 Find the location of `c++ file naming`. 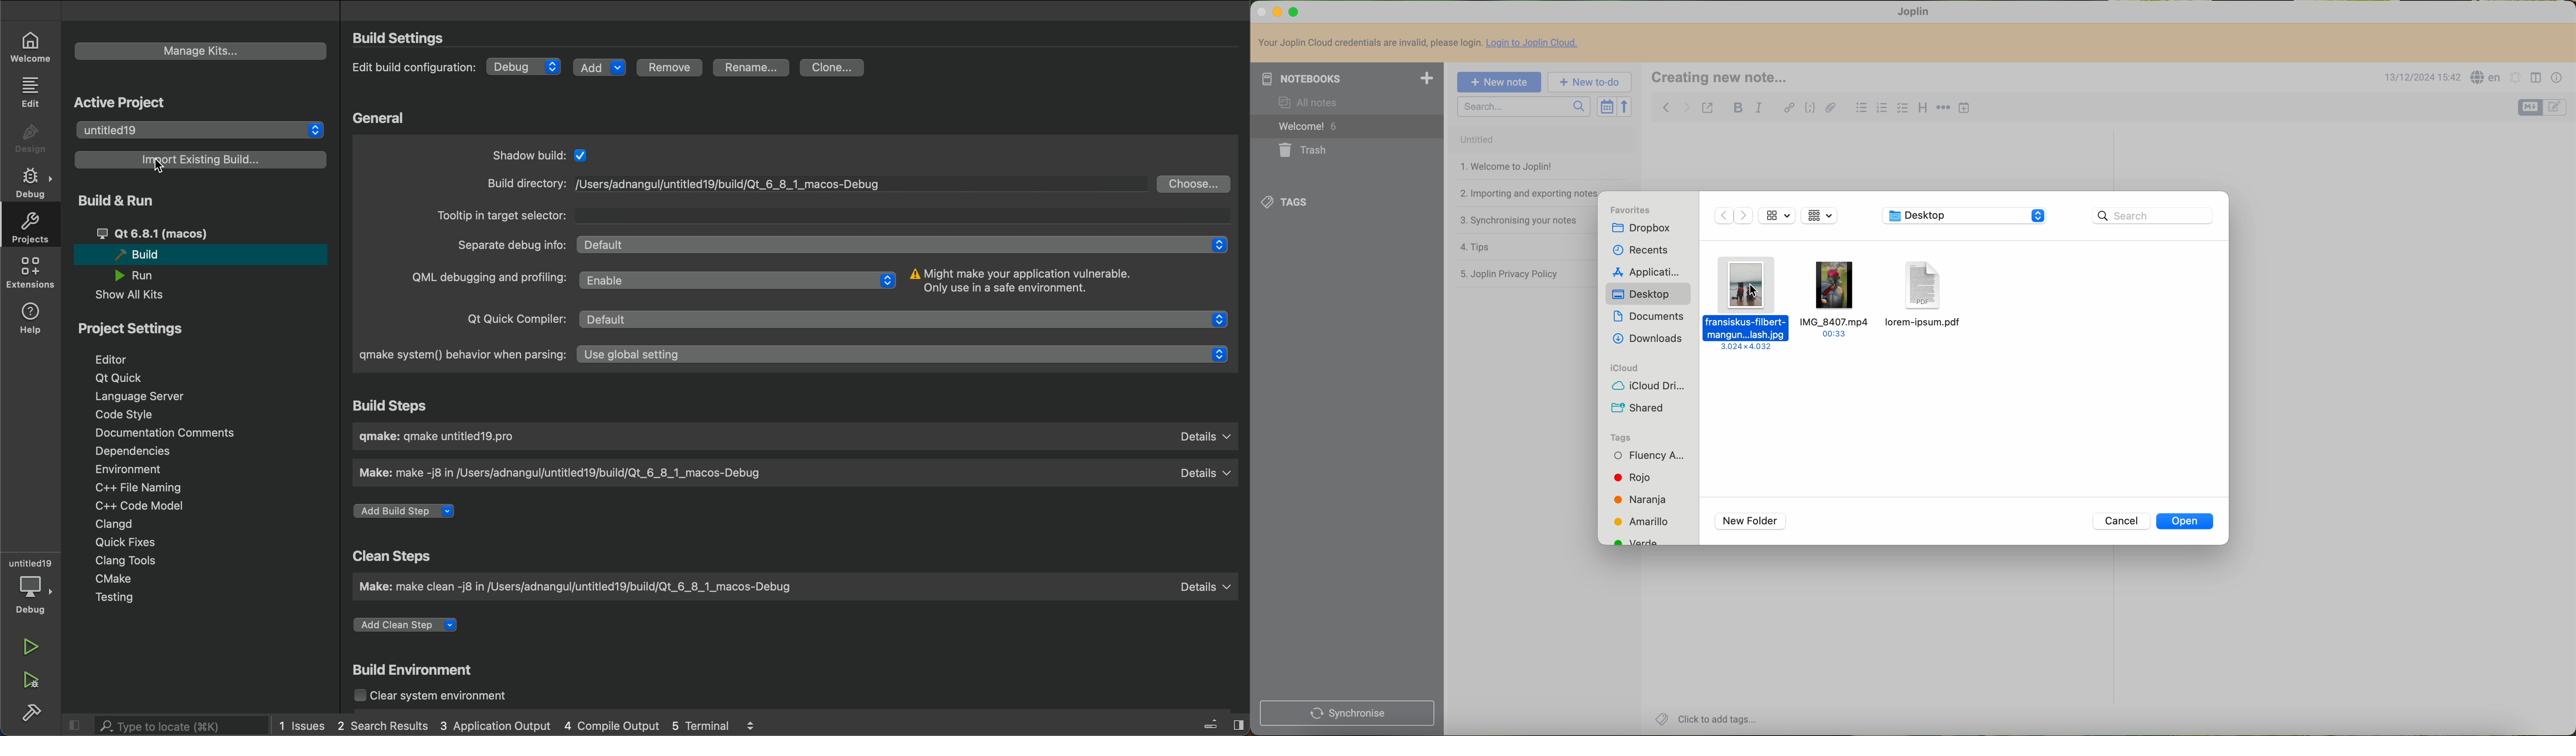

c++ file naming is located at coordinates (136, 487).